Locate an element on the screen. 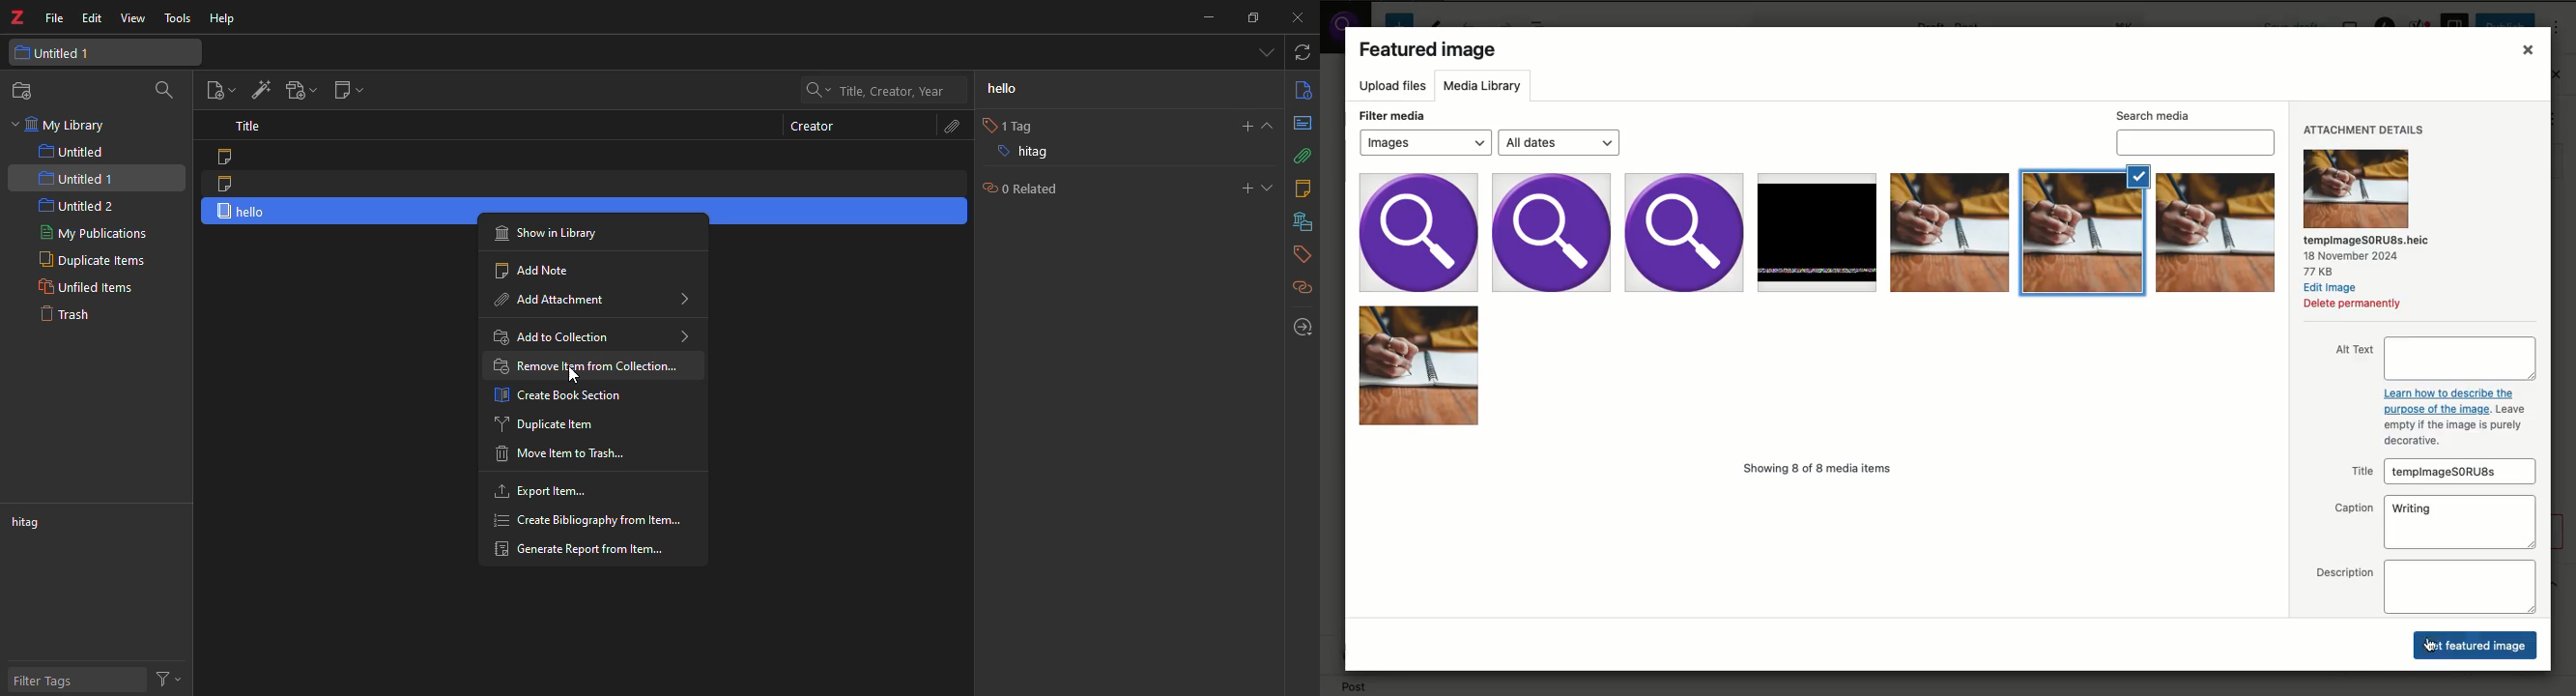 Image resolution: width=2576 pixels, height=700 pixels. link is located at coordinates (2438, 410).